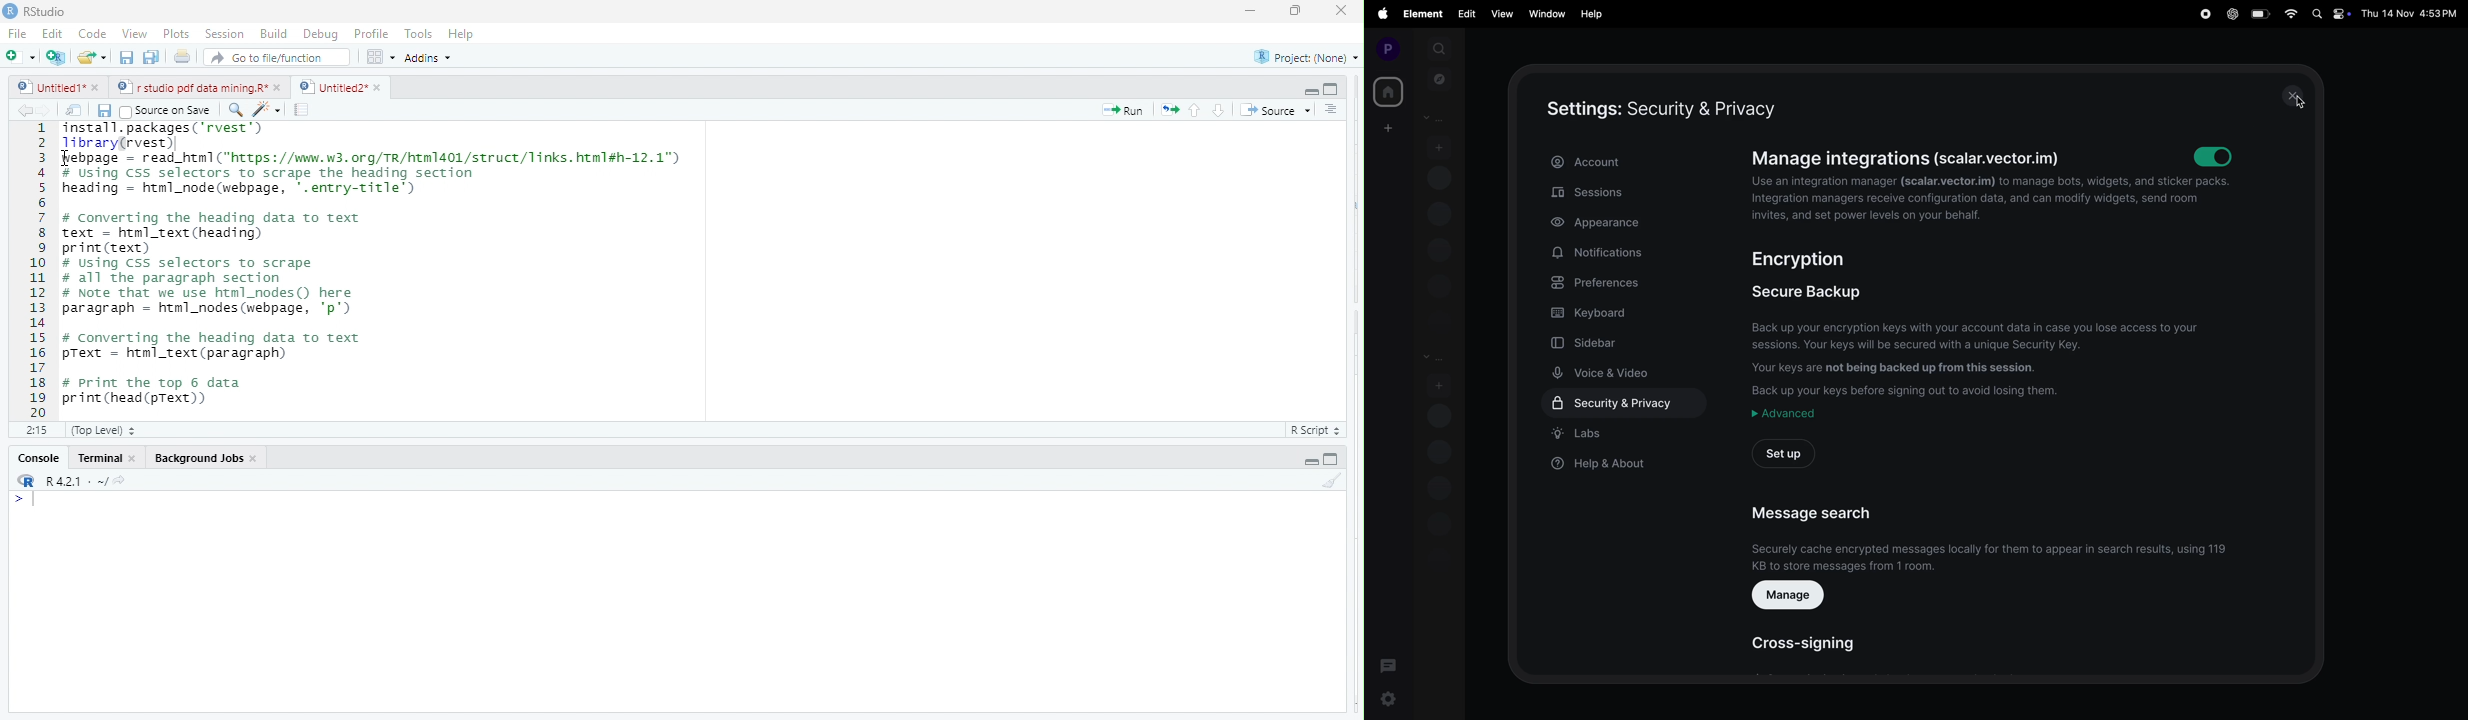 Image resolution: width=2492 pixels, height=728 pixels. What do you see at coordinates (1596, 12) in the screenshot?
I see `help` at bounding box center [1596, 12].